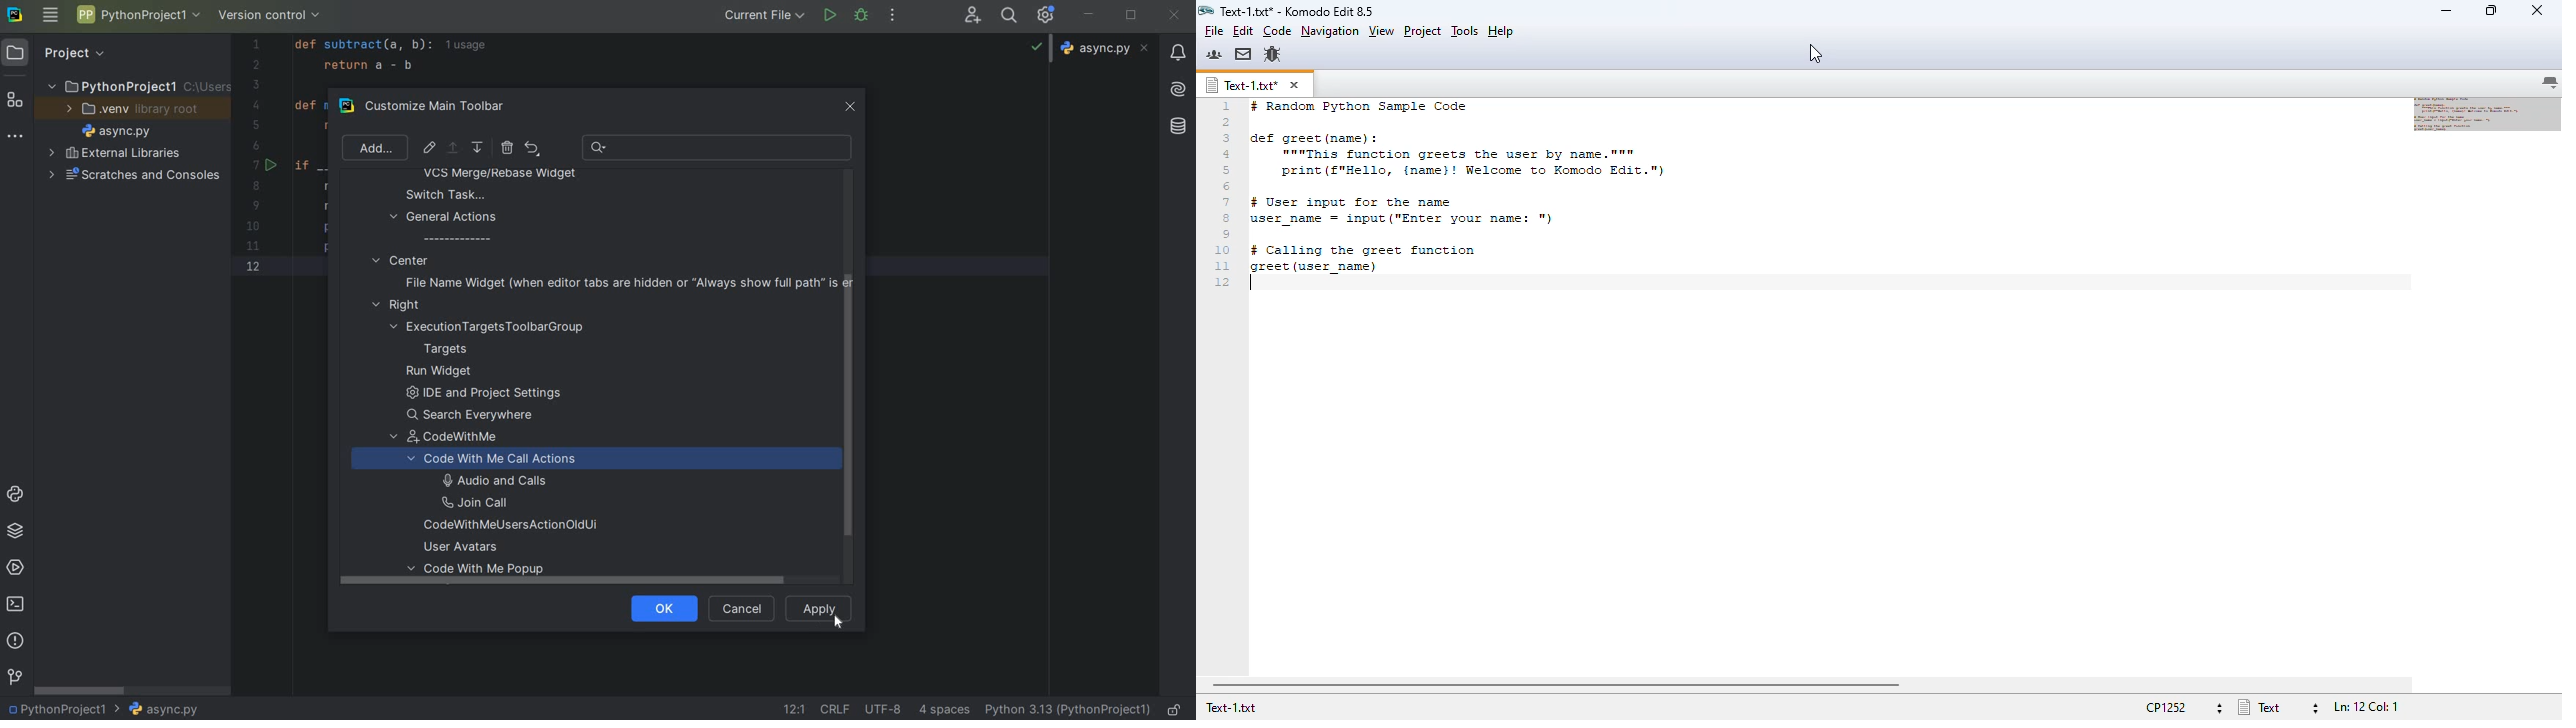 This screenshot has height=728, width=2576. What do you see at coordinates (1243, 31) in the screenshot?
I see `edit` at bounding box center [1243, 31].